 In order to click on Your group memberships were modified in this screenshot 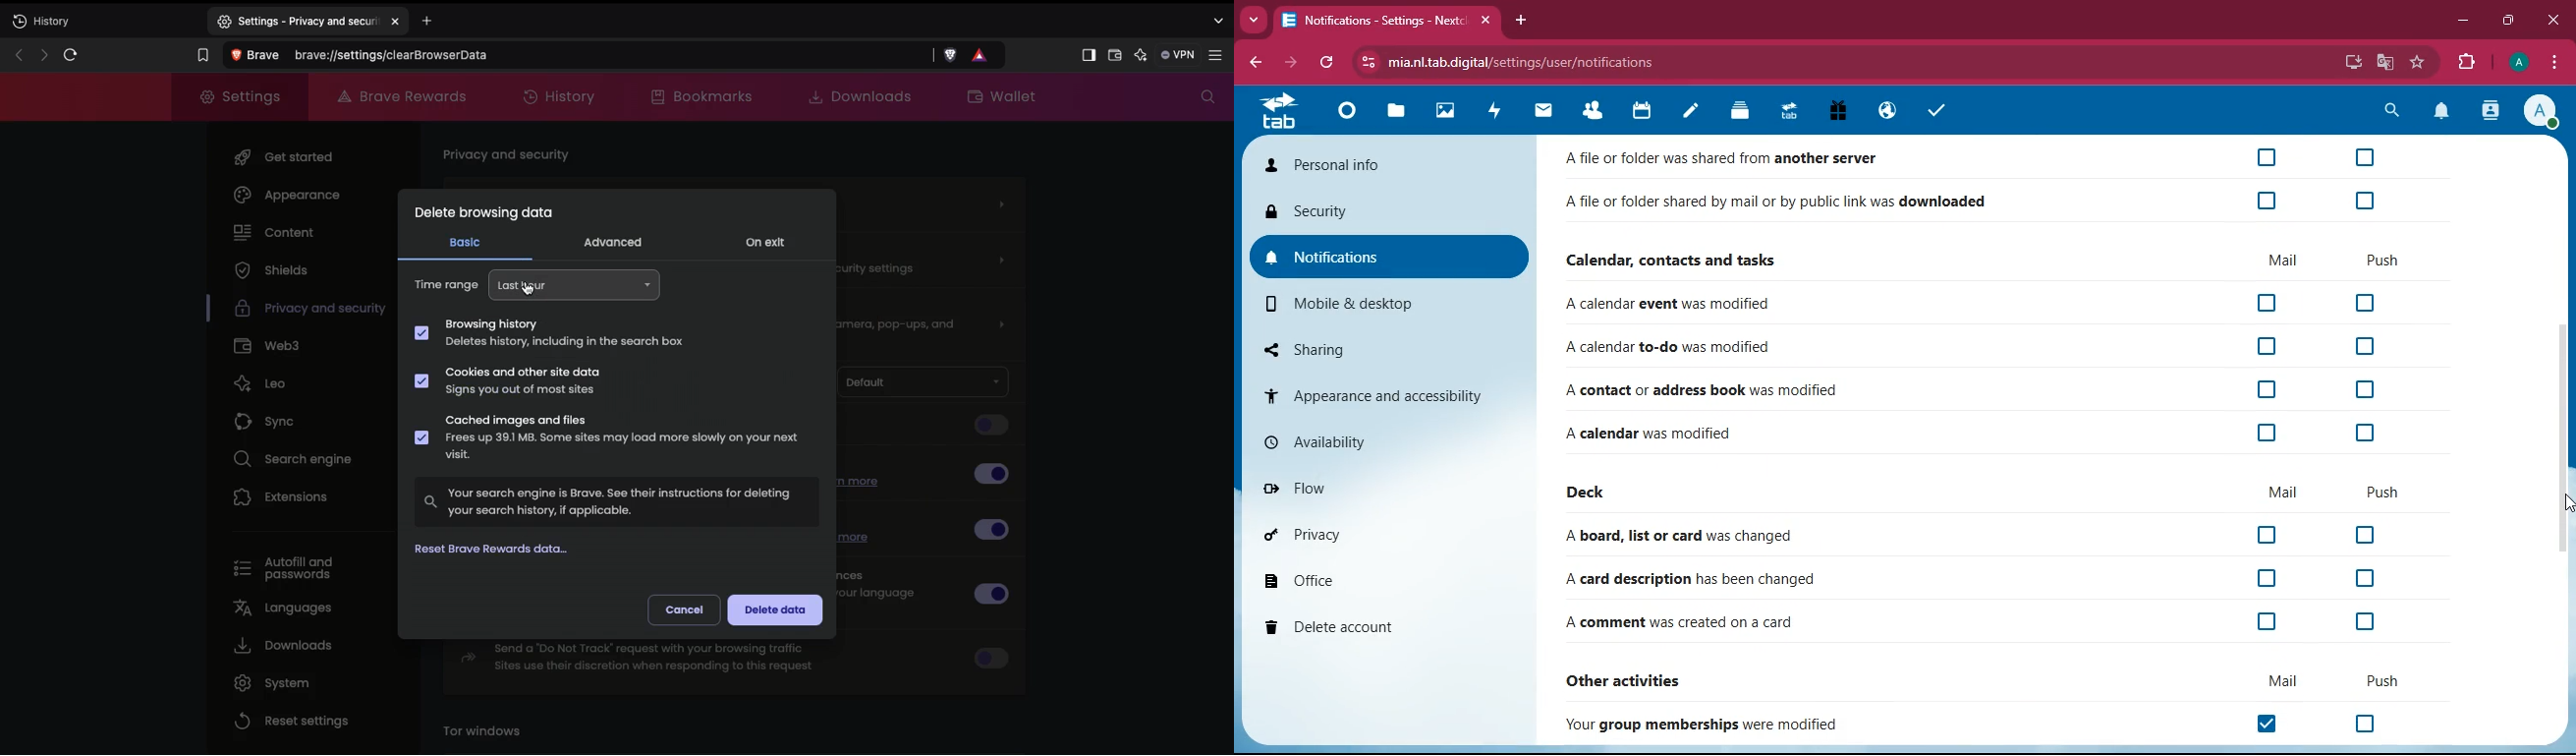, I will do `click(1709, 725)`.